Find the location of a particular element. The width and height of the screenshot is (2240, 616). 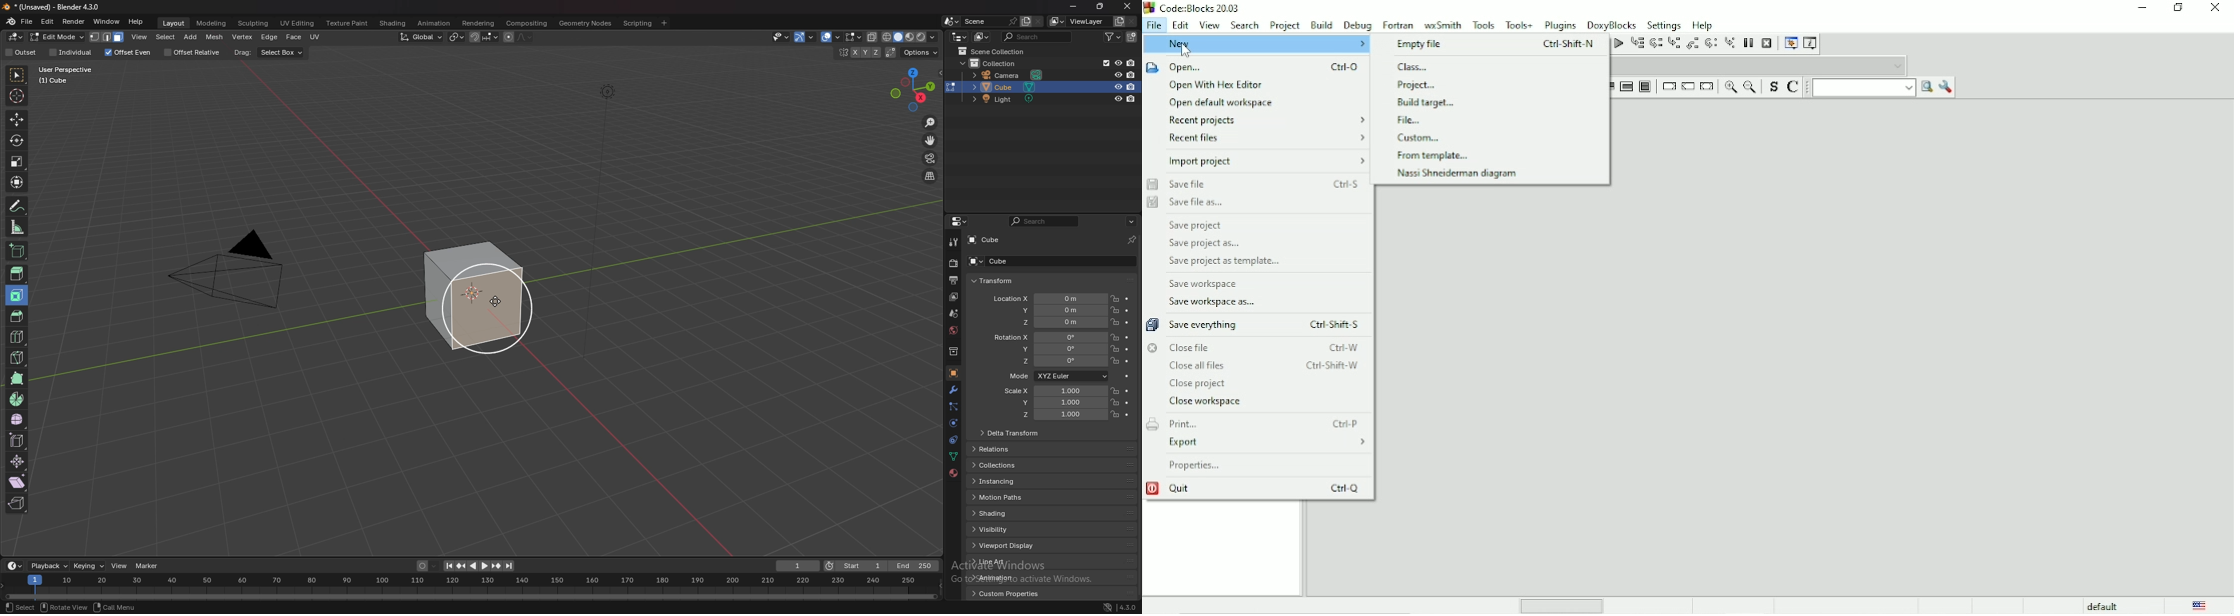

resize is located at coordinates (1099, 7).